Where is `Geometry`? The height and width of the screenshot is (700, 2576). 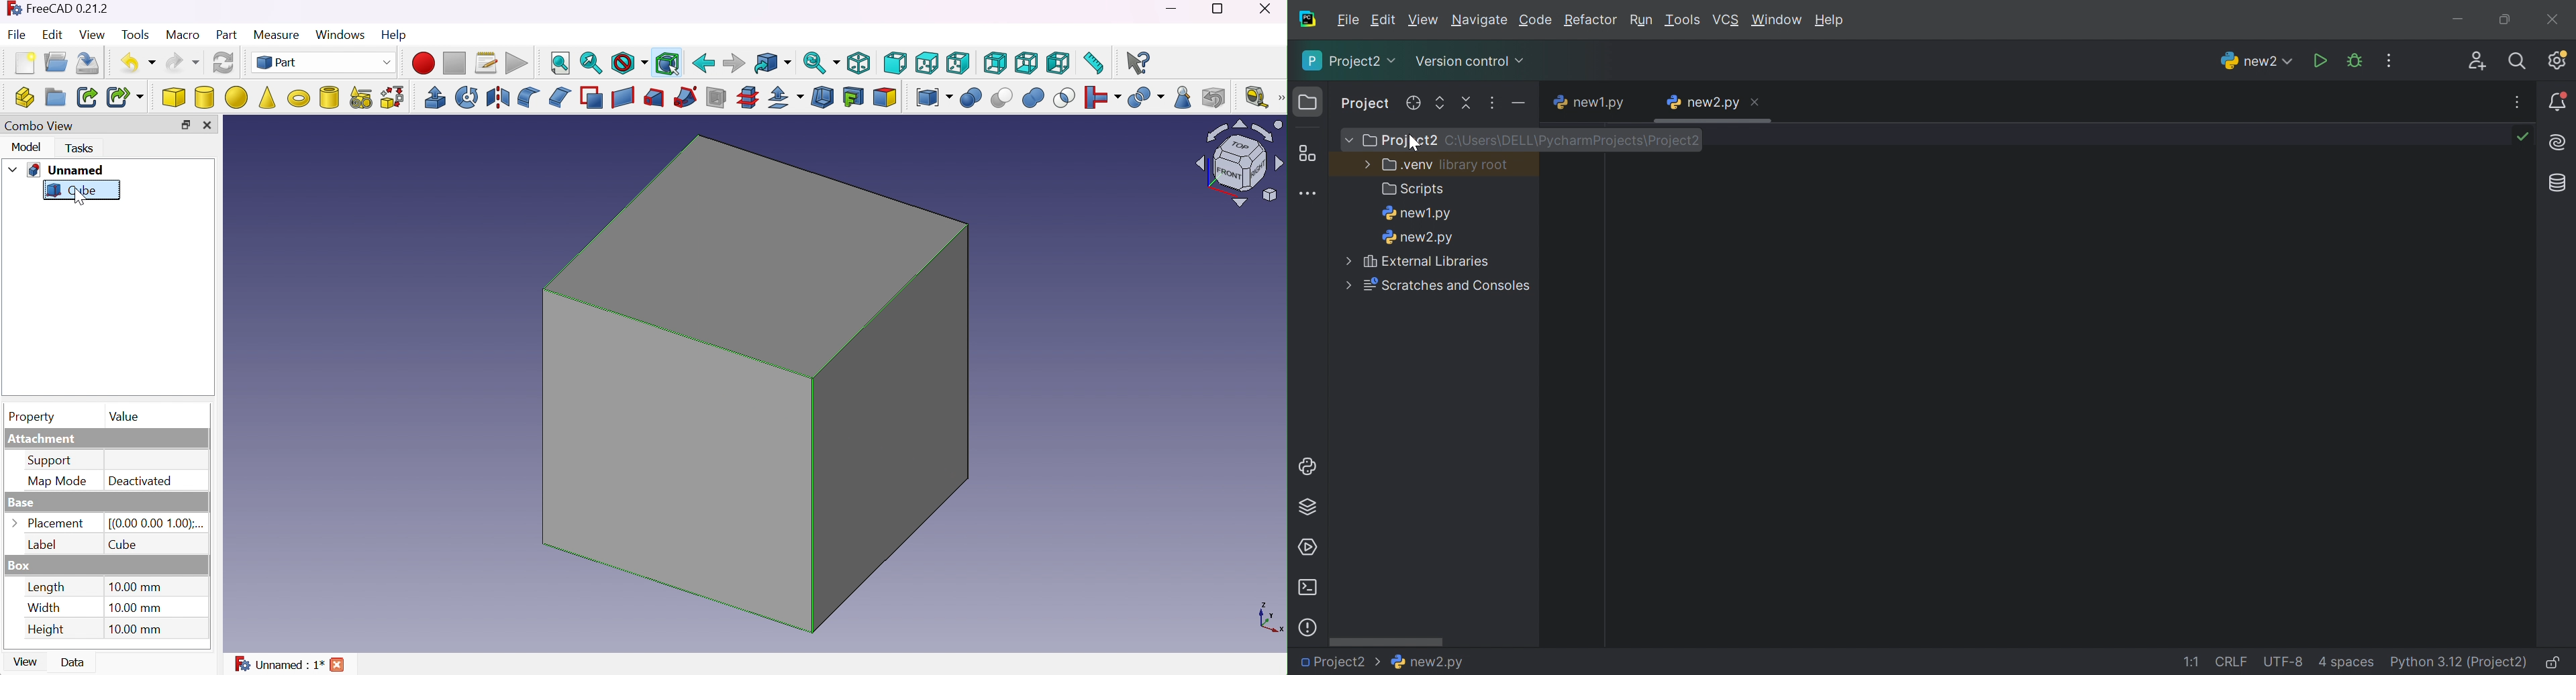 Geometry is located at coordinates (1184, 100).